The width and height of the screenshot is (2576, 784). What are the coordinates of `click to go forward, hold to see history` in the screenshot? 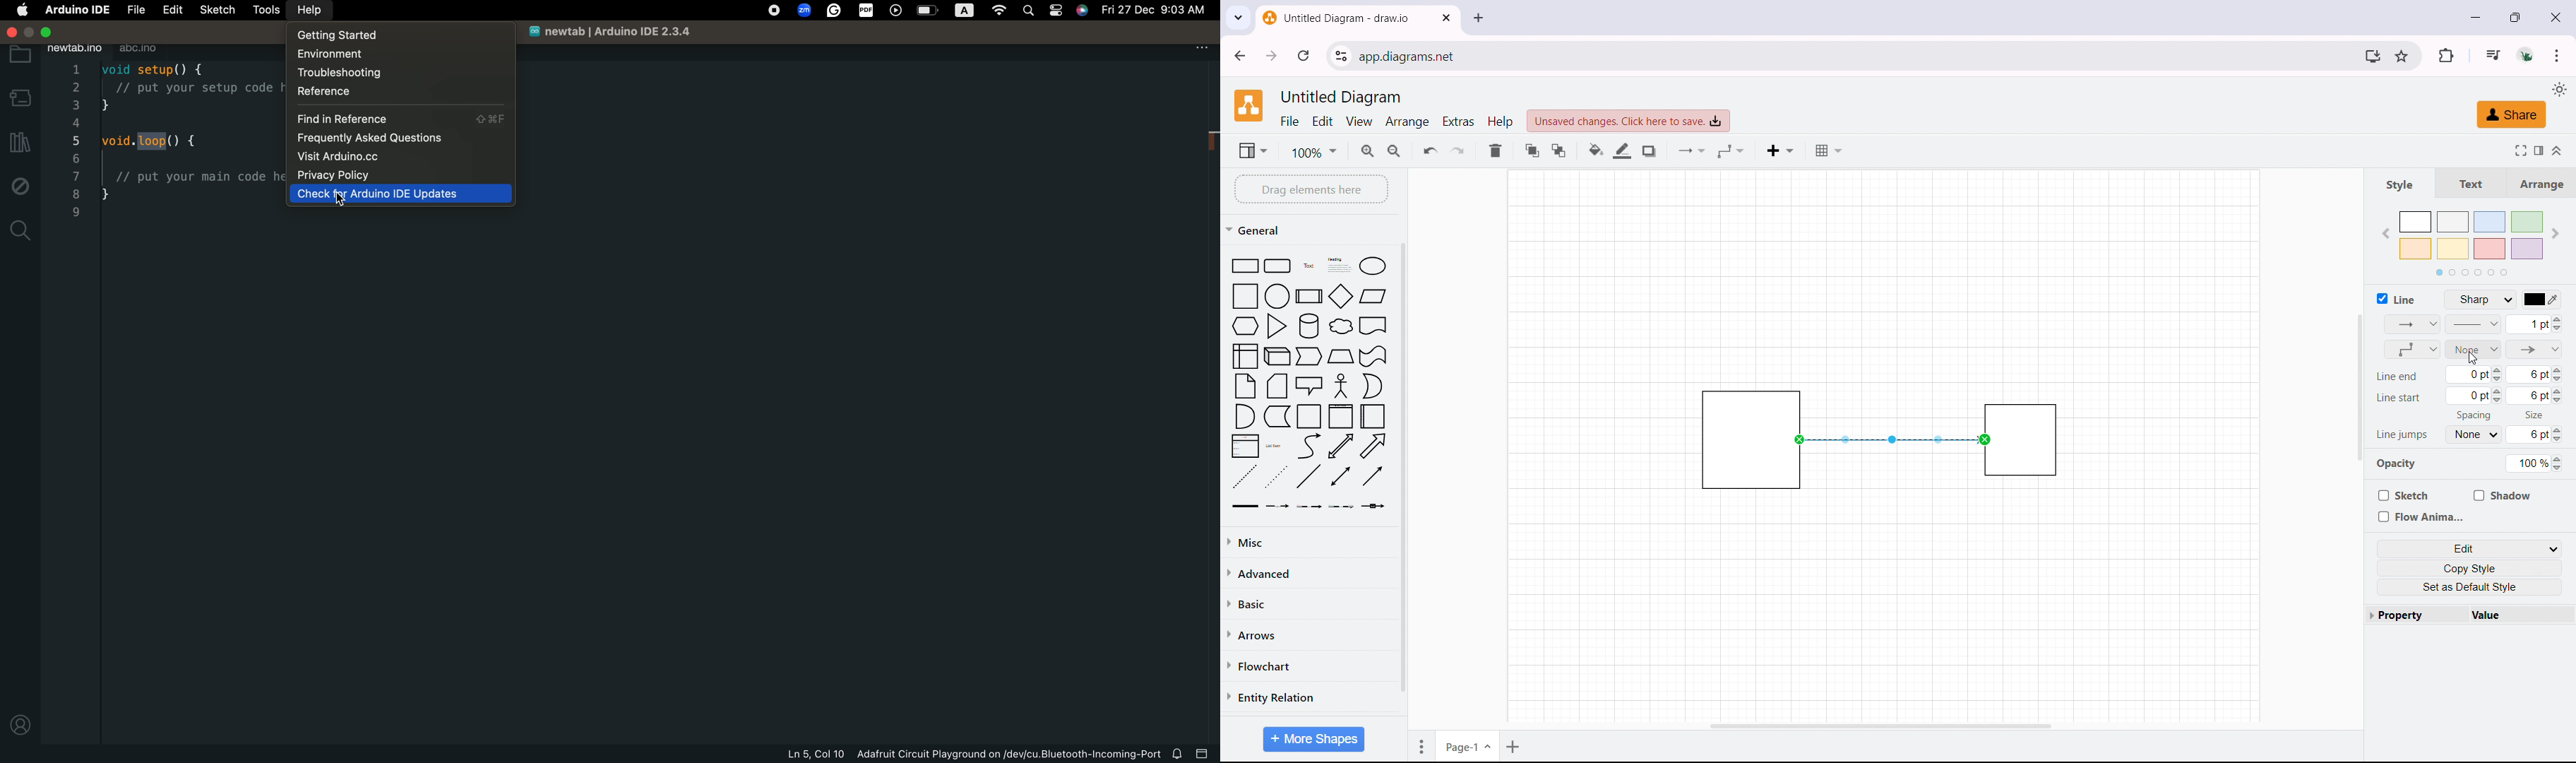 It's located at (1272, 56).